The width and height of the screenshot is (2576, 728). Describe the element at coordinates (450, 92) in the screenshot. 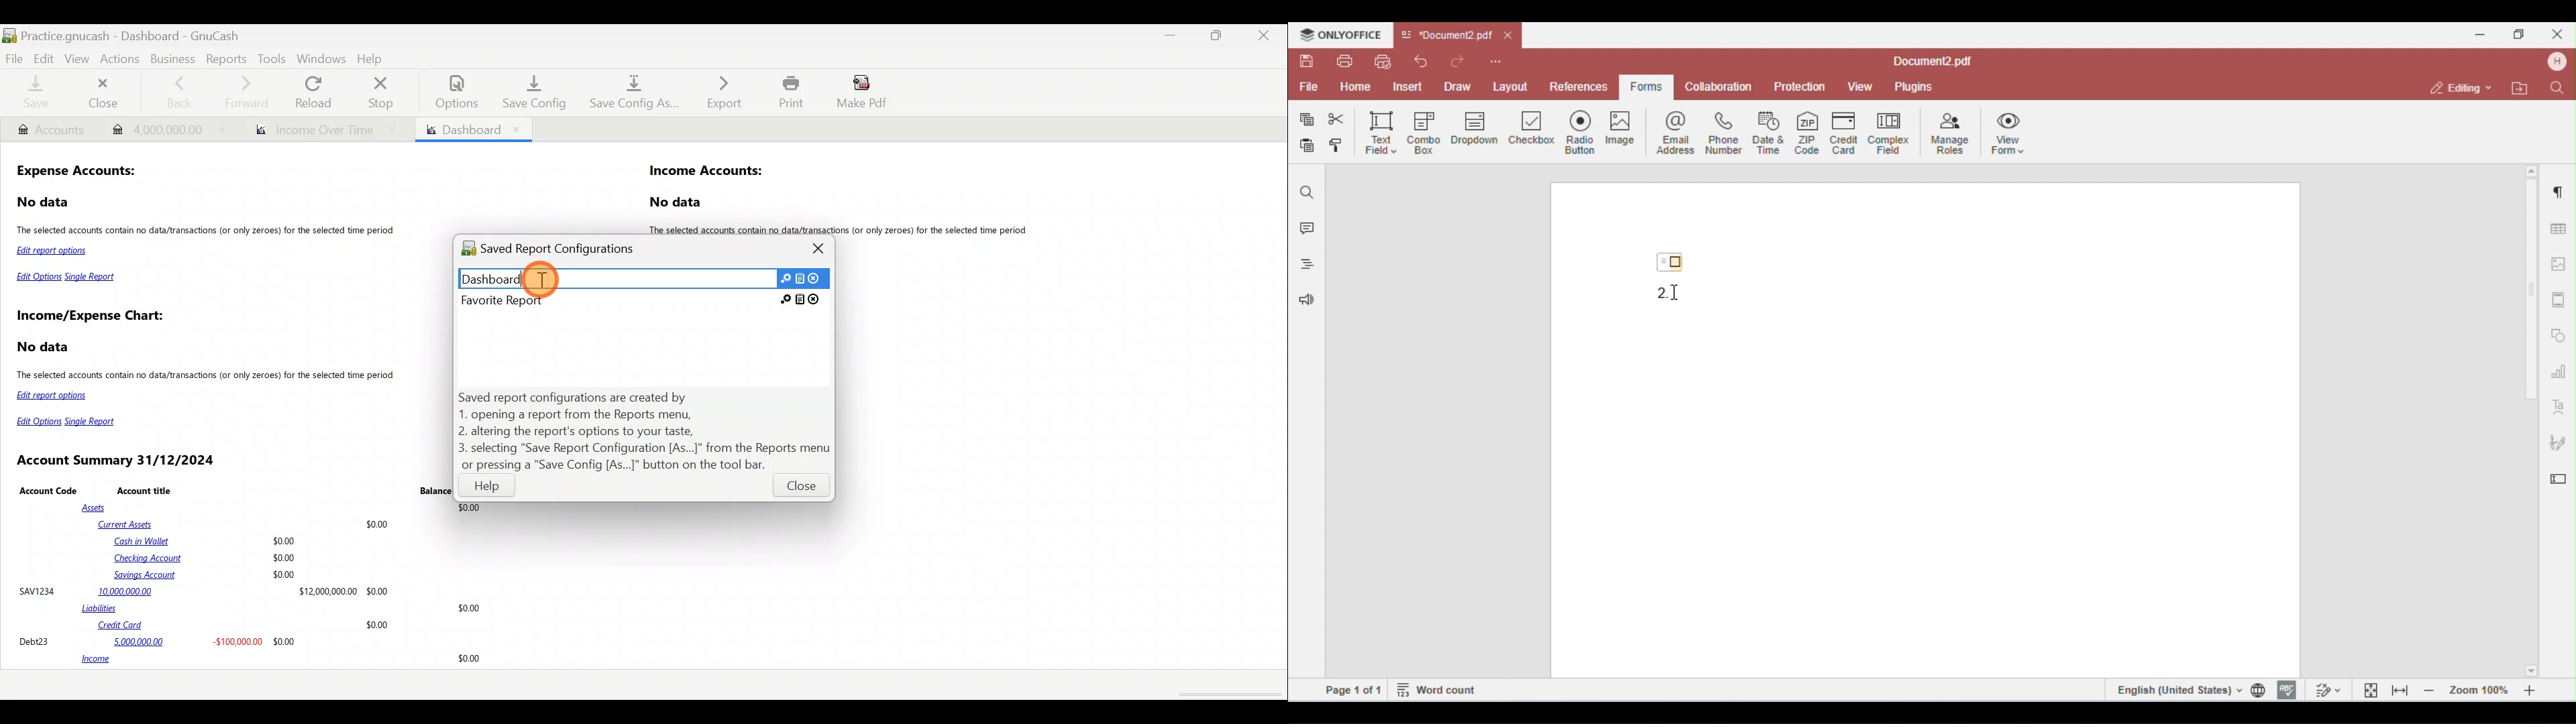

I see `Options` at that location.